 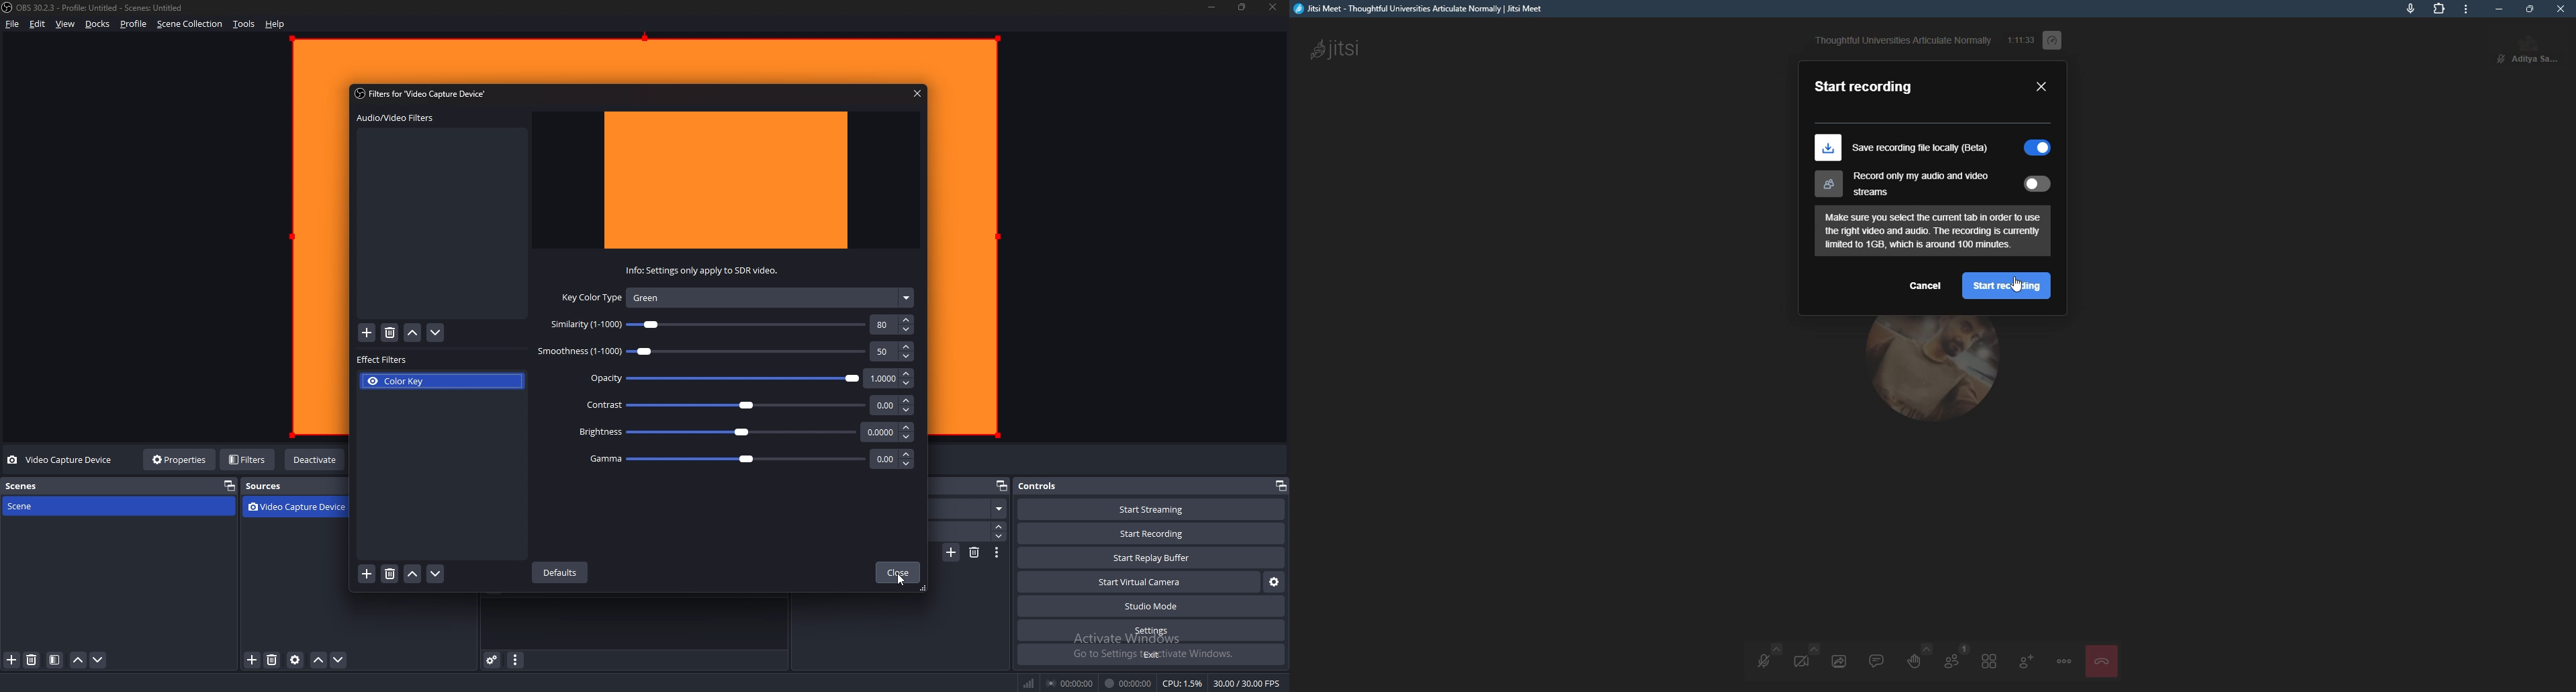 I want to click on smoothness, so click(x=721, y=351).